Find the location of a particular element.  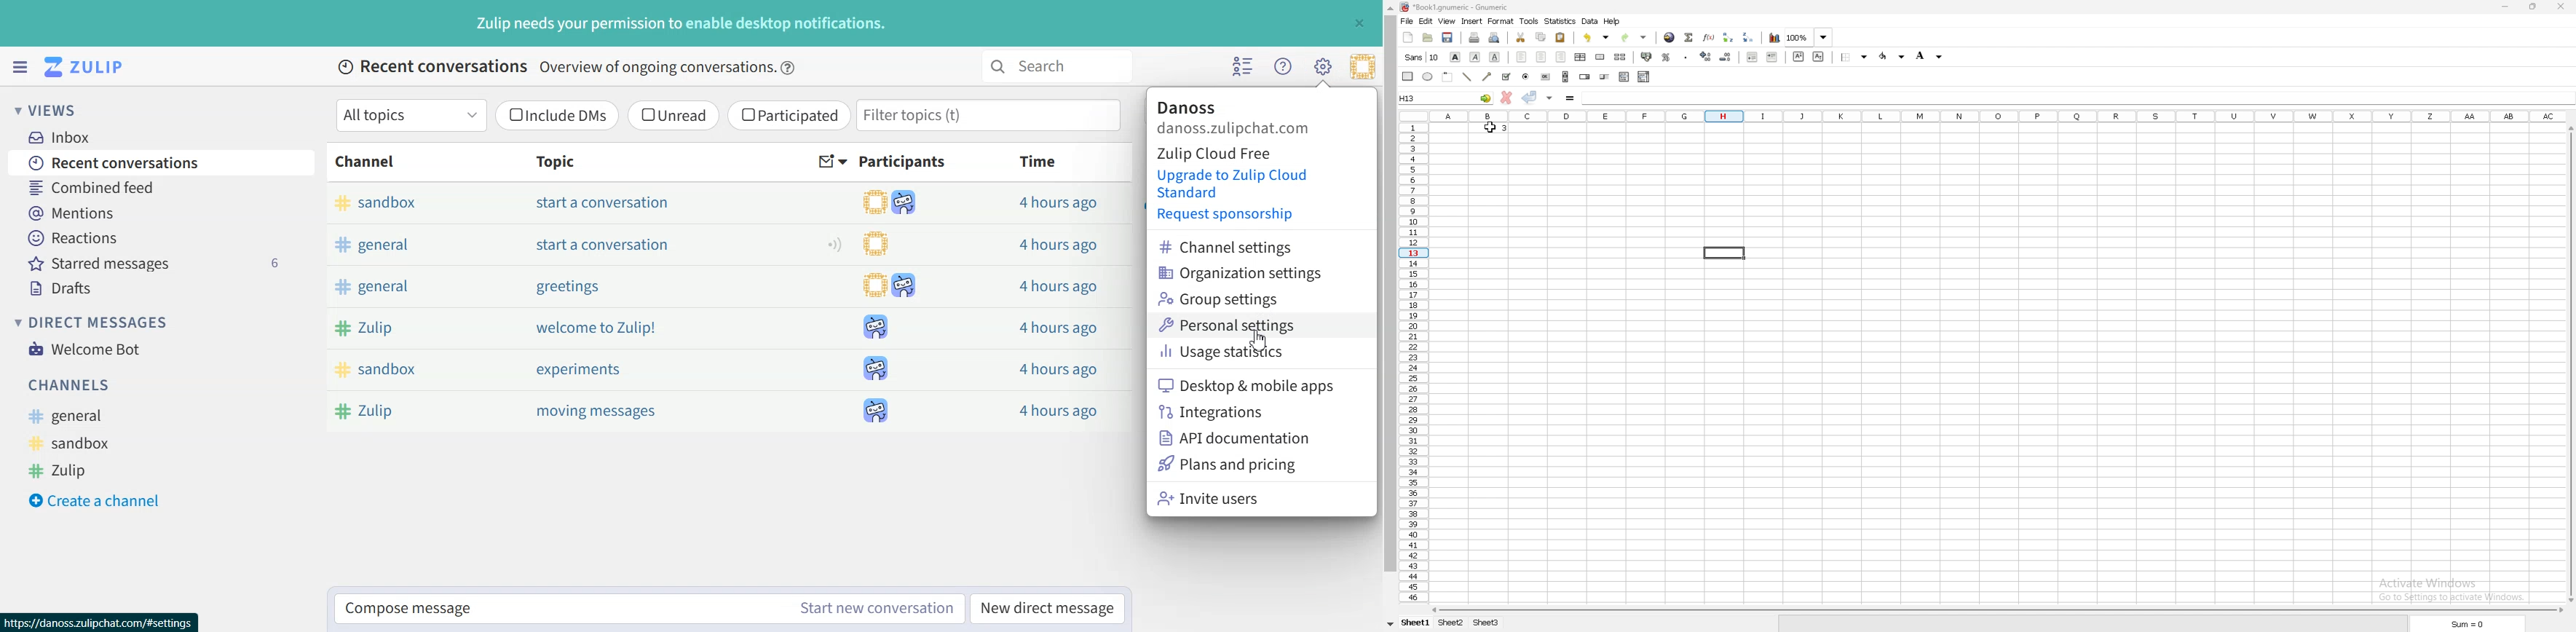

Views is located at coordinates (54, 109).